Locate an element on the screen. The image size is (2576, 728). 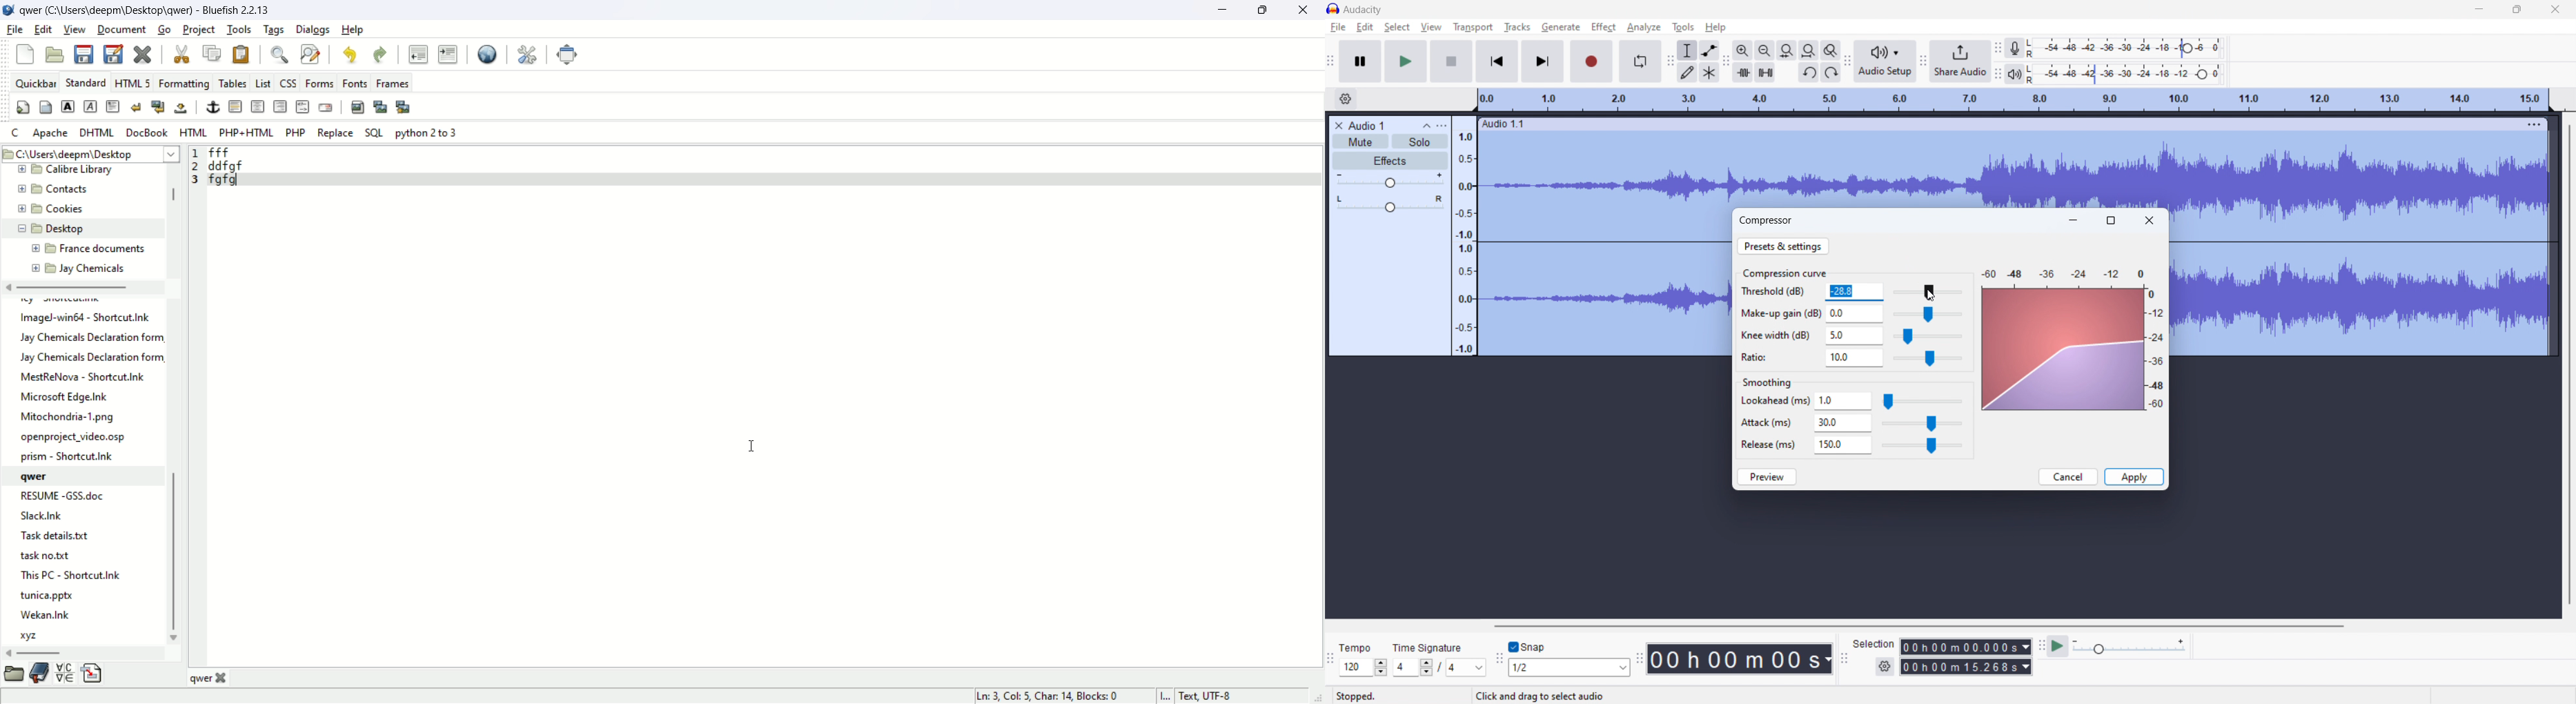
break is located at coordinates (137, 108).